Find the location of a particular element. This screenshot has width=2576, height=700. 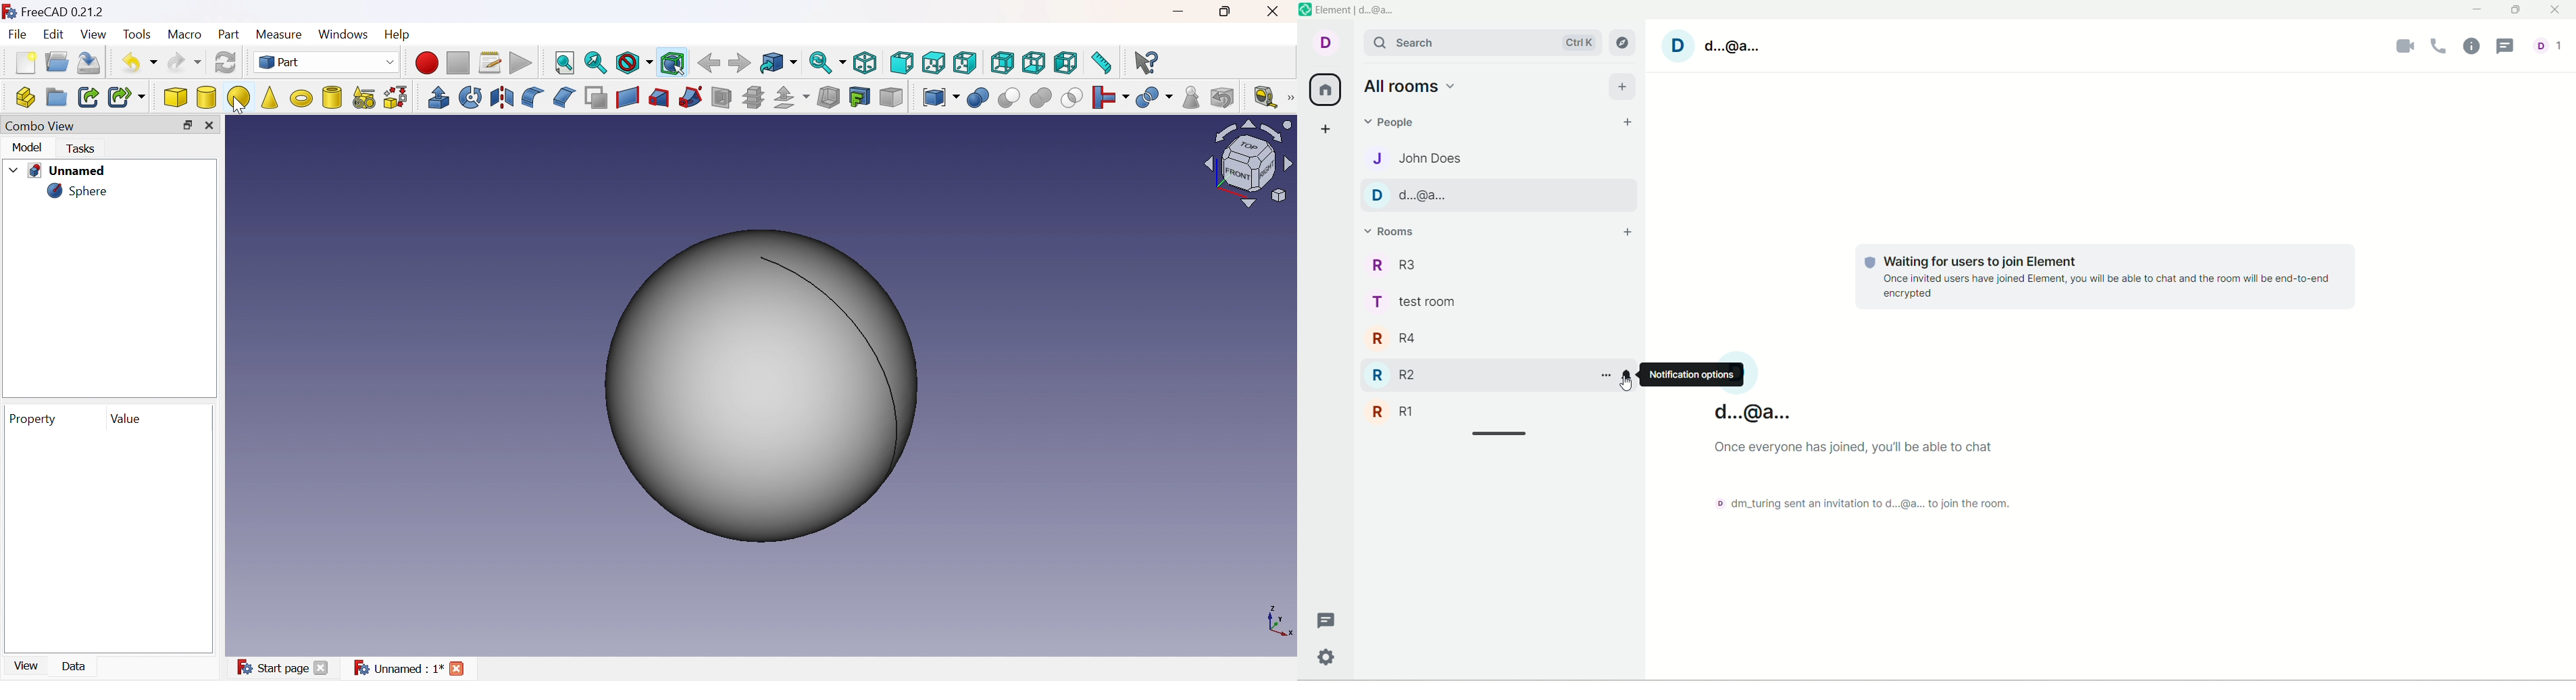

Cursor is located at coordinates (238, 104).